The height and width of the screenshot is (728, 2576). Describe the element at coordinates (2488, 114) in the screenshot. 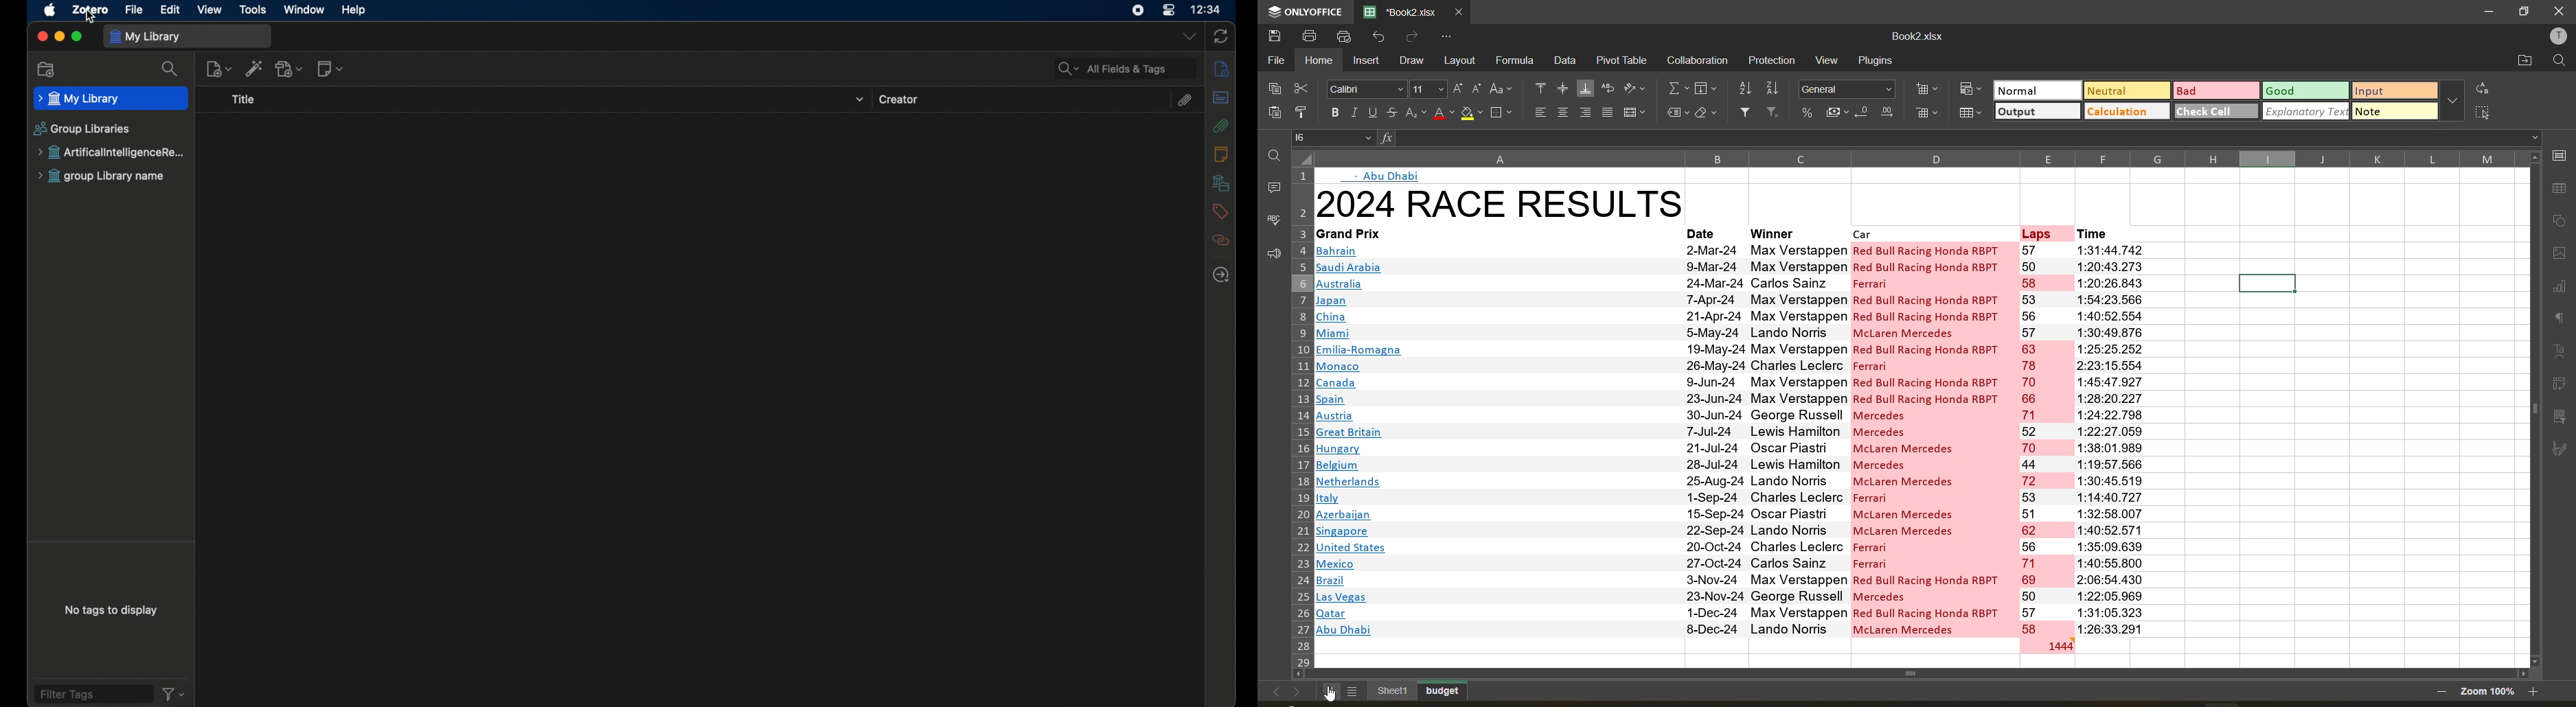

I see `select all` at that location.